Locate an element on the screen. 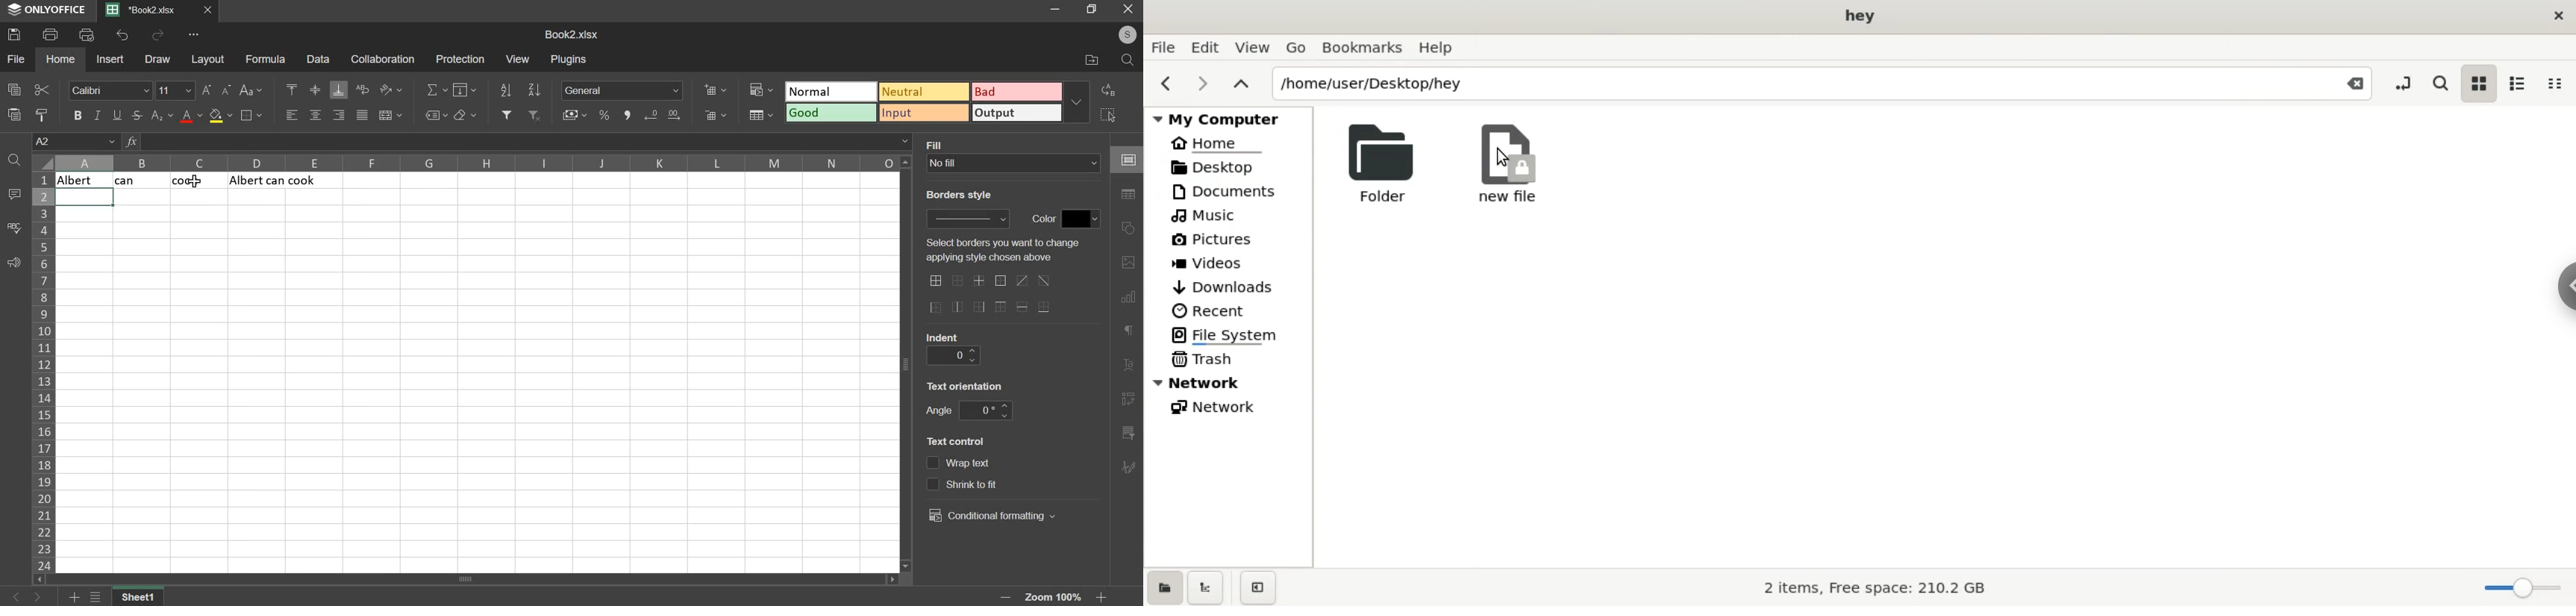 This screenshot has height=616, width=2576. text is located at coordinates (1044, 217).